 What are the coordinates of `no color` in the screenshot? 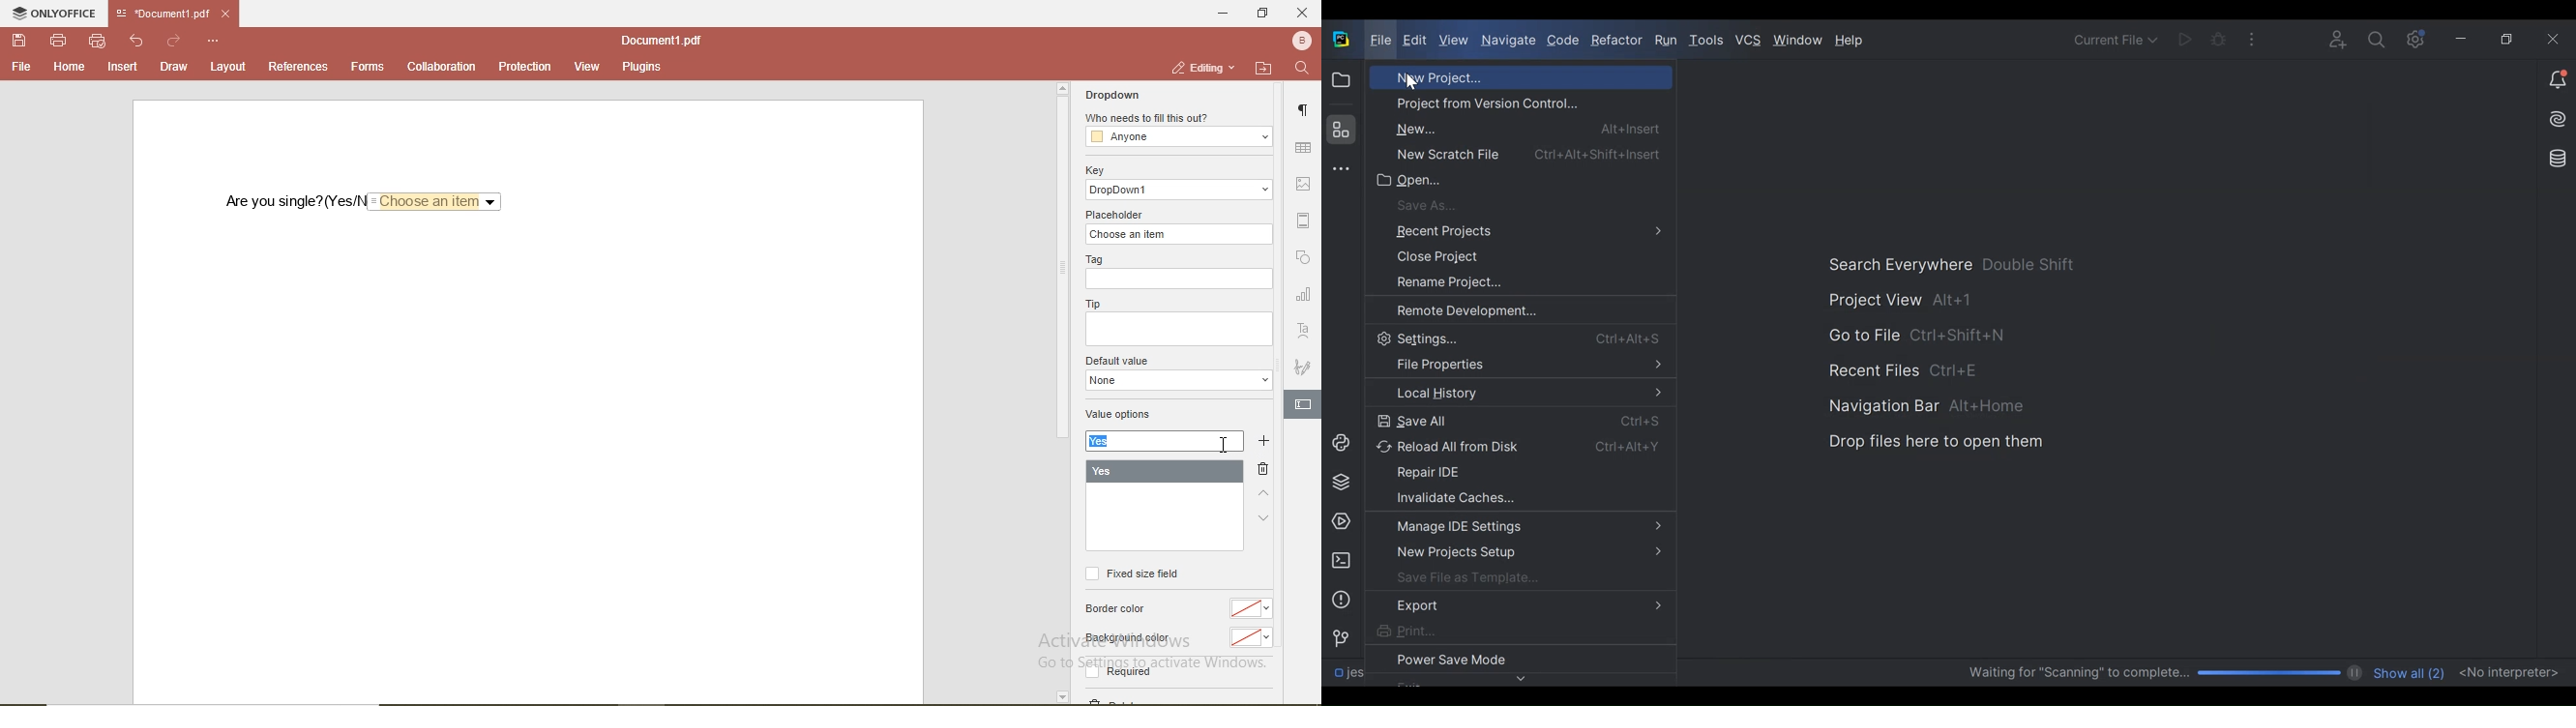 It's located at (1250, 609).